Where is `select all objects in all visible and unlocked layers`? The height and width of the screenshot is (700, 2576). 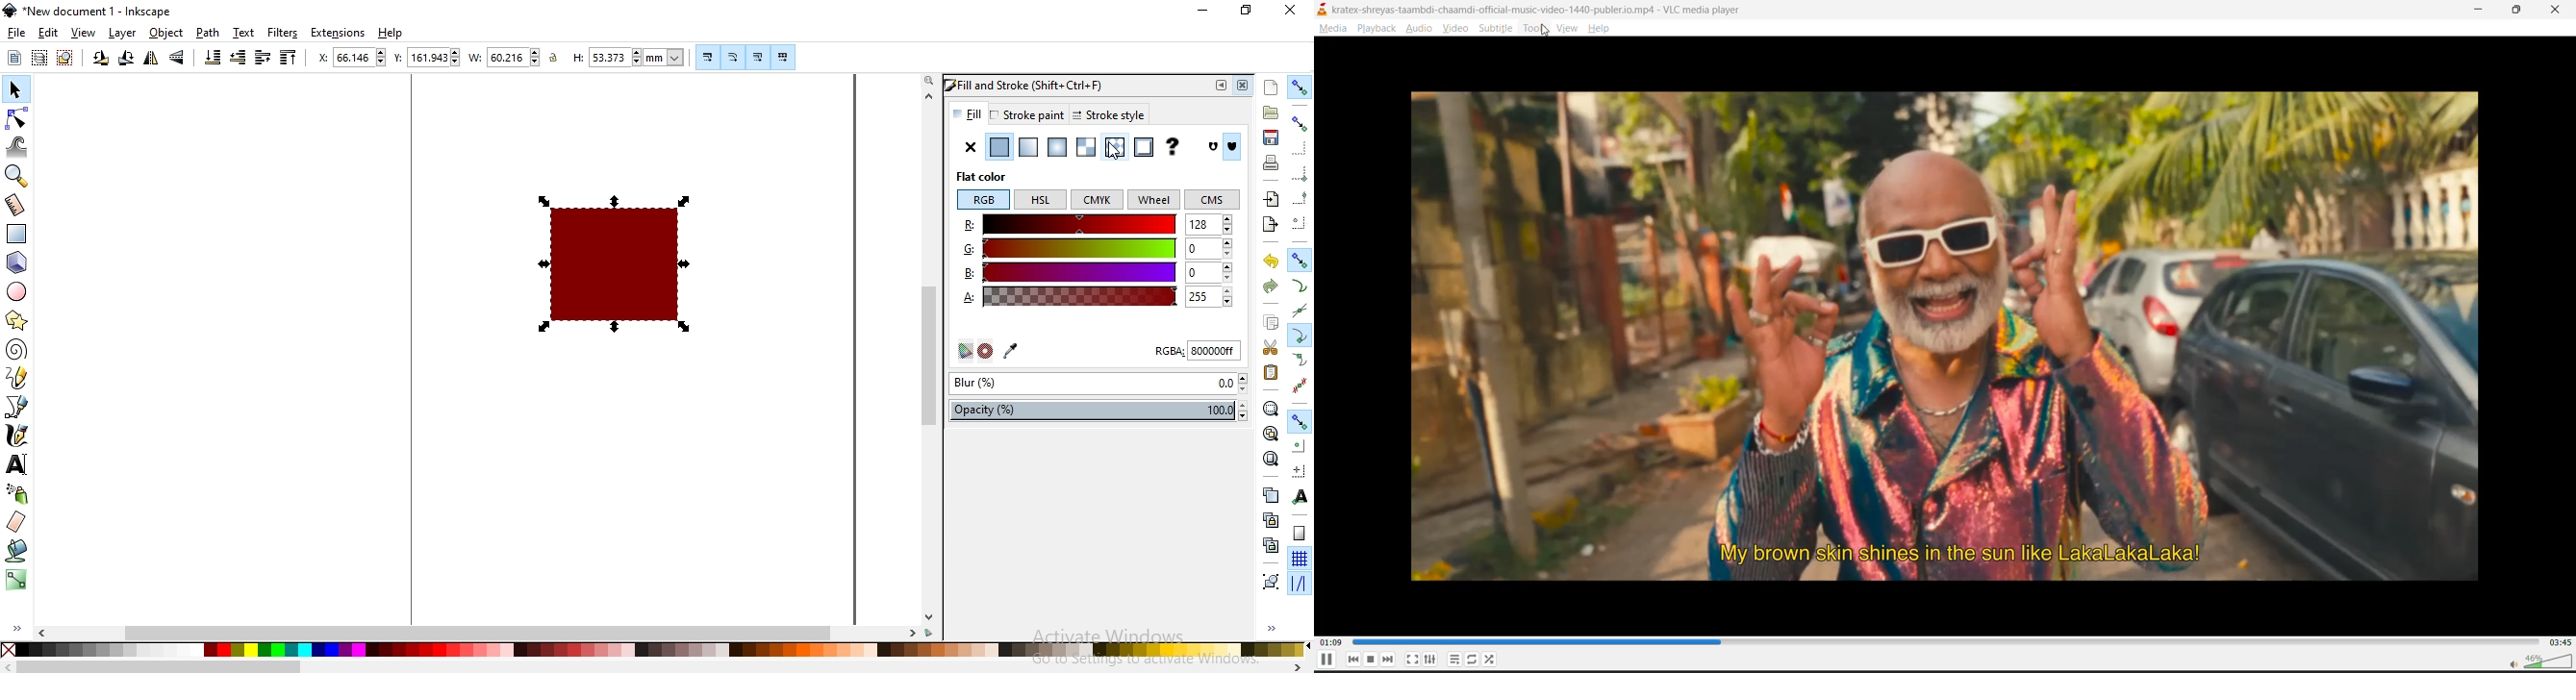 select all objects in all visible and unlocked layers is located at coordinates (38, 60).